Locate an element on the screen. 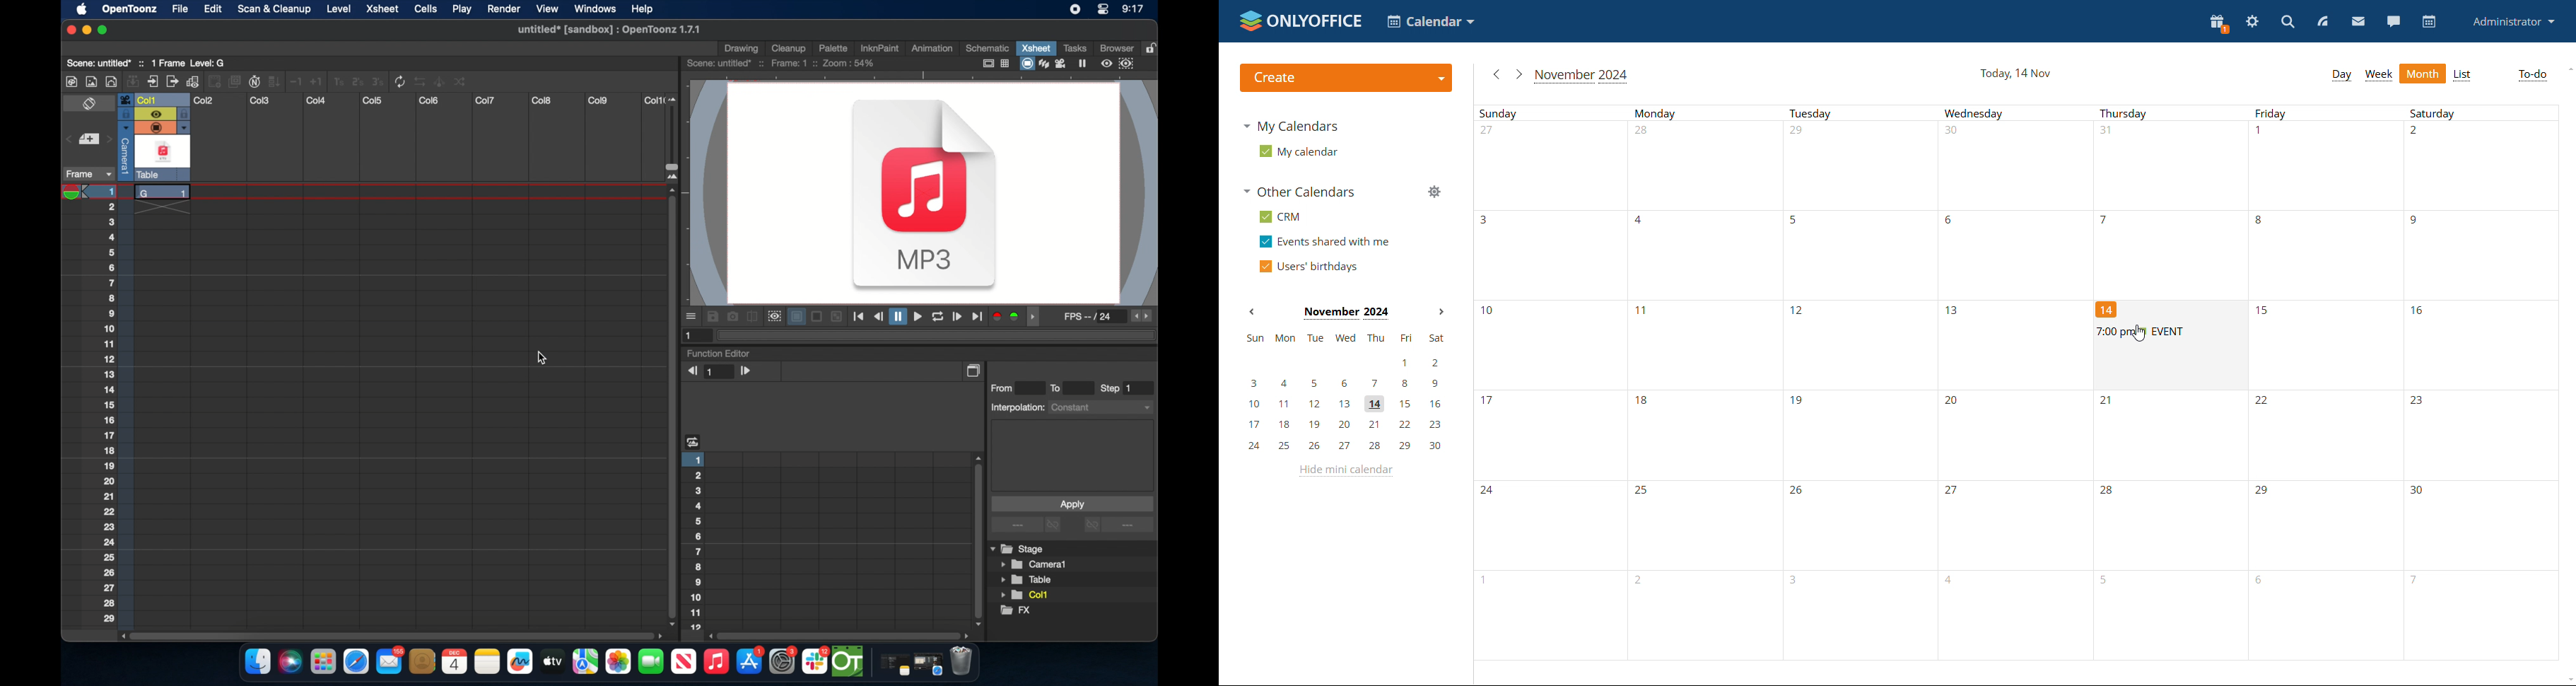 This screenshot has height=700, width=2576. logo is located at coordinates (1347, 78).